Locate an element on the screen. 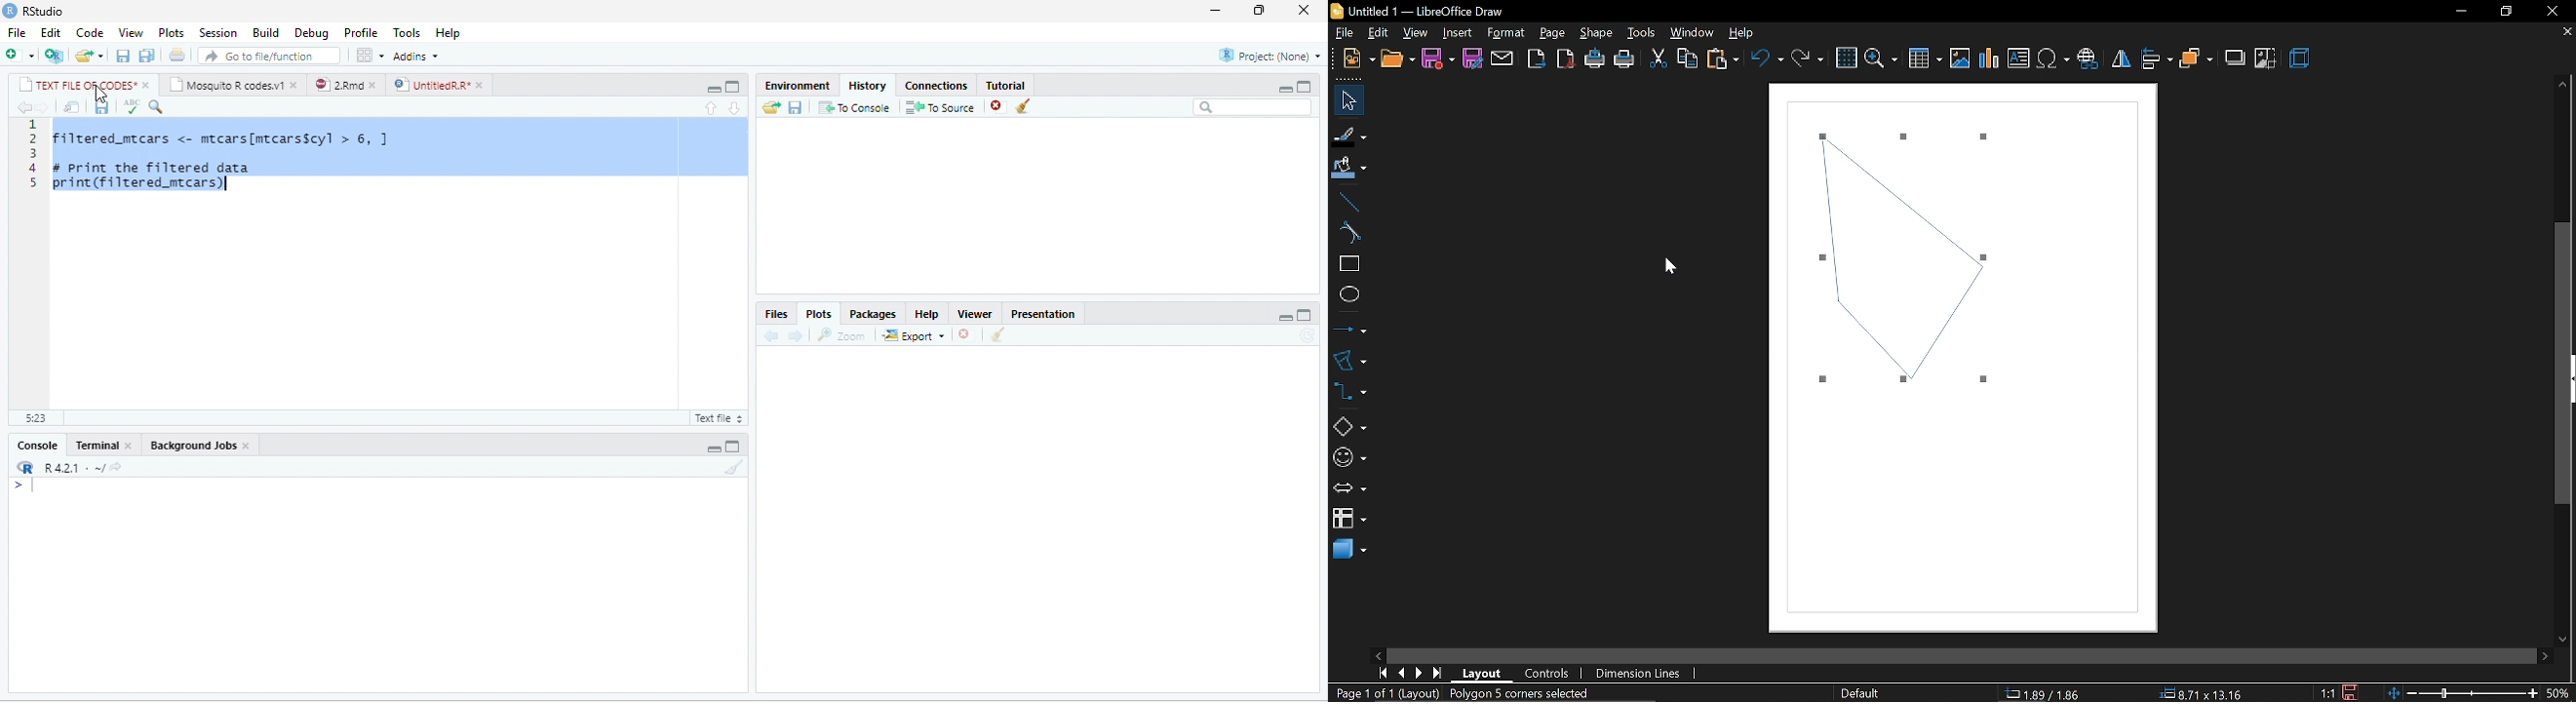  scaling factor is located at coordinates (2332, 692).